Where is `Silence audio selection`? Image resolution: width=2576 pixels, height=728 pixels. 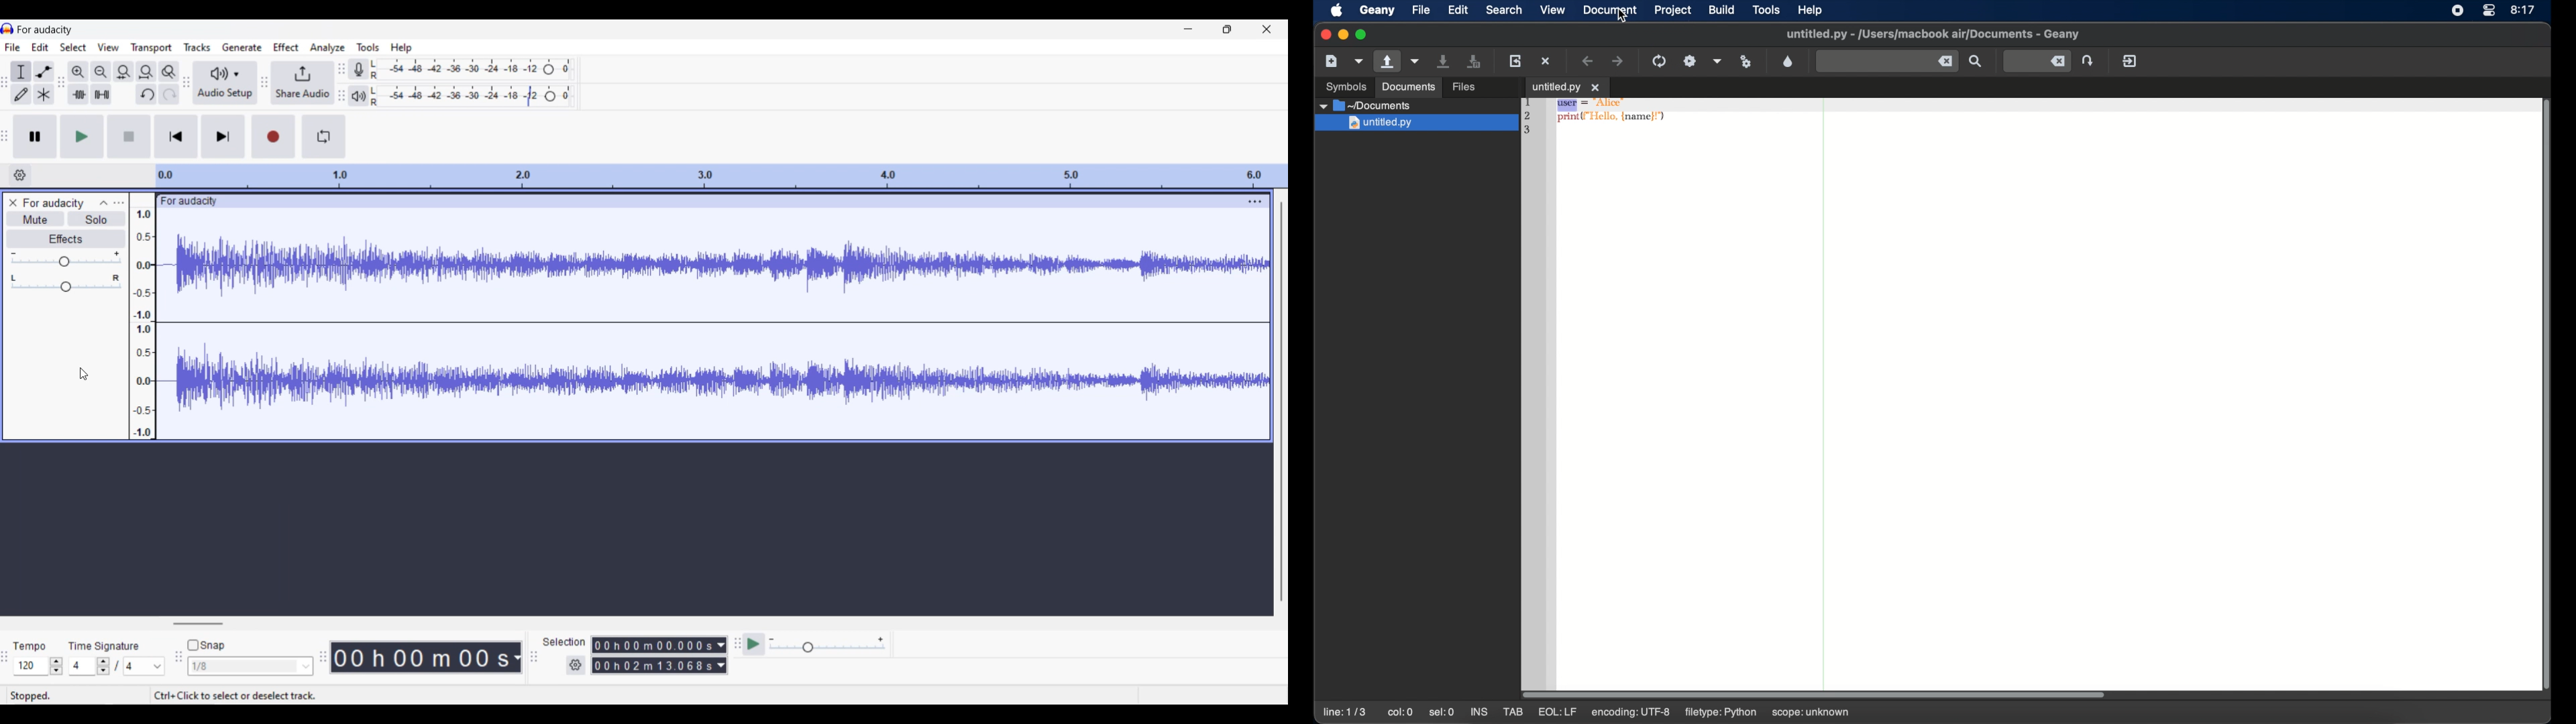
Silence audio selection is located at coordinates (102, 94).